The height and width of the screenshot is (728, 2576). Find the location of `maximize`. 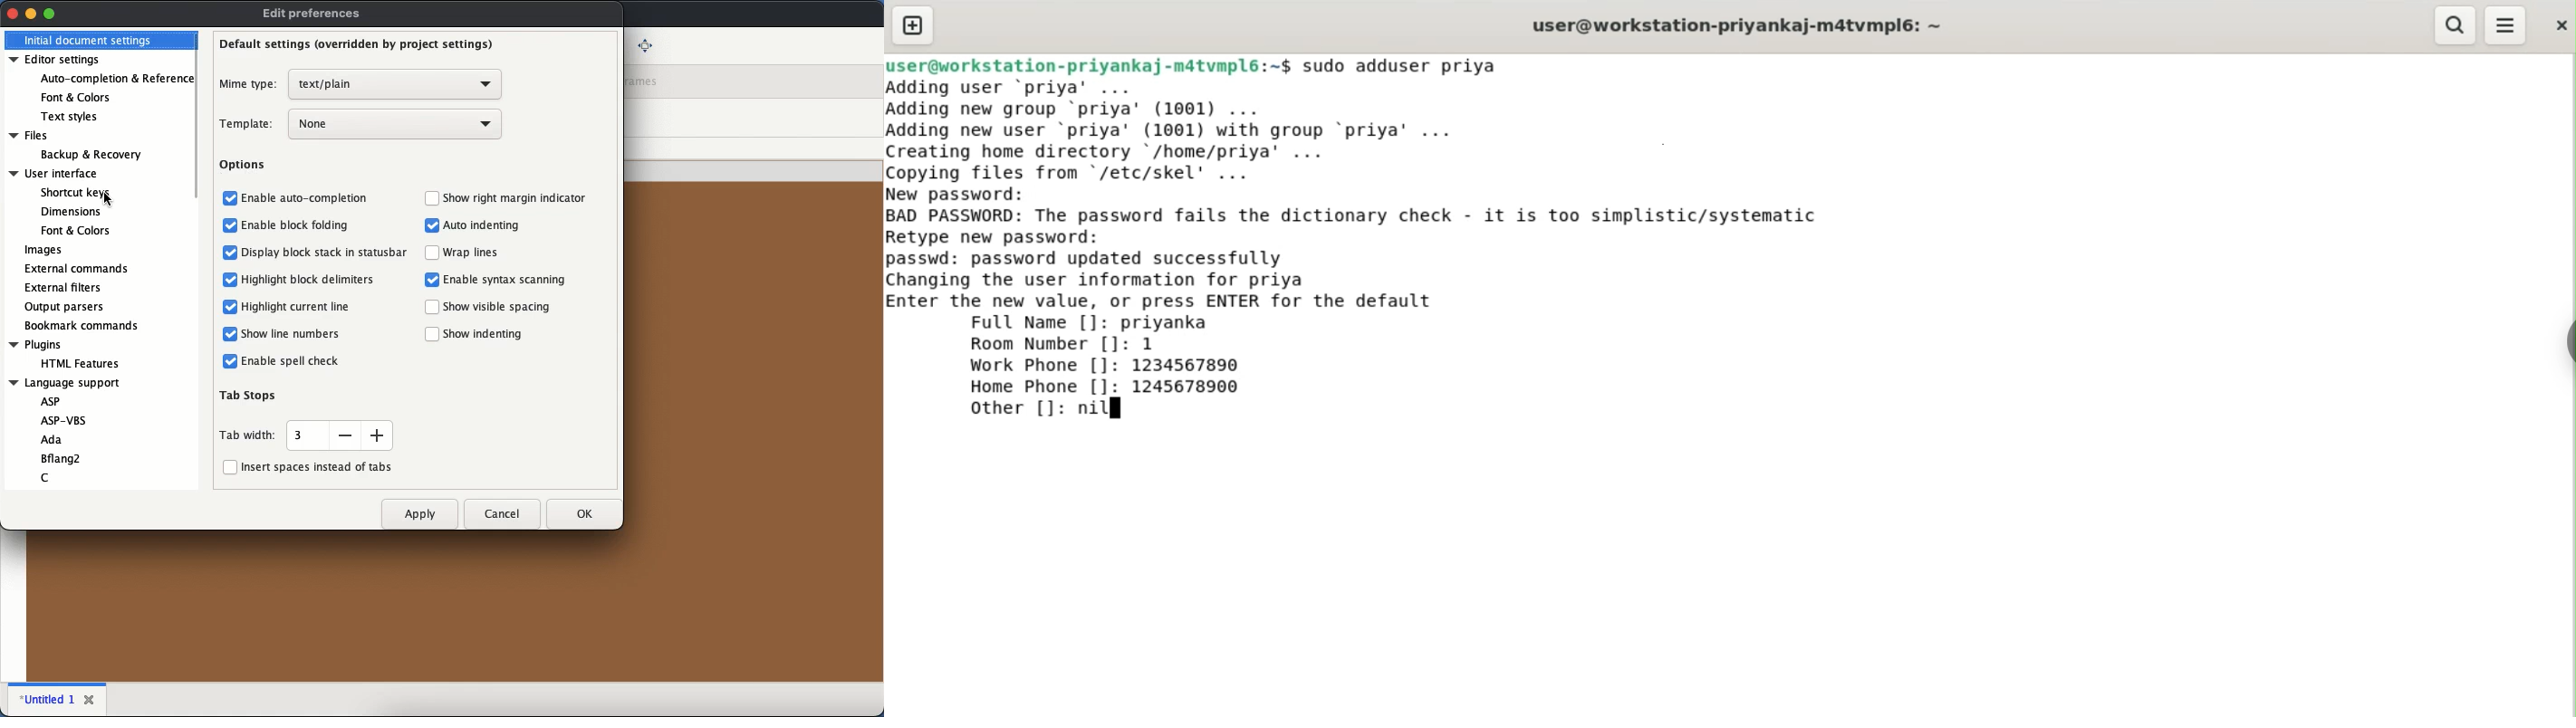

maximize is located at coordinates (50, 14).